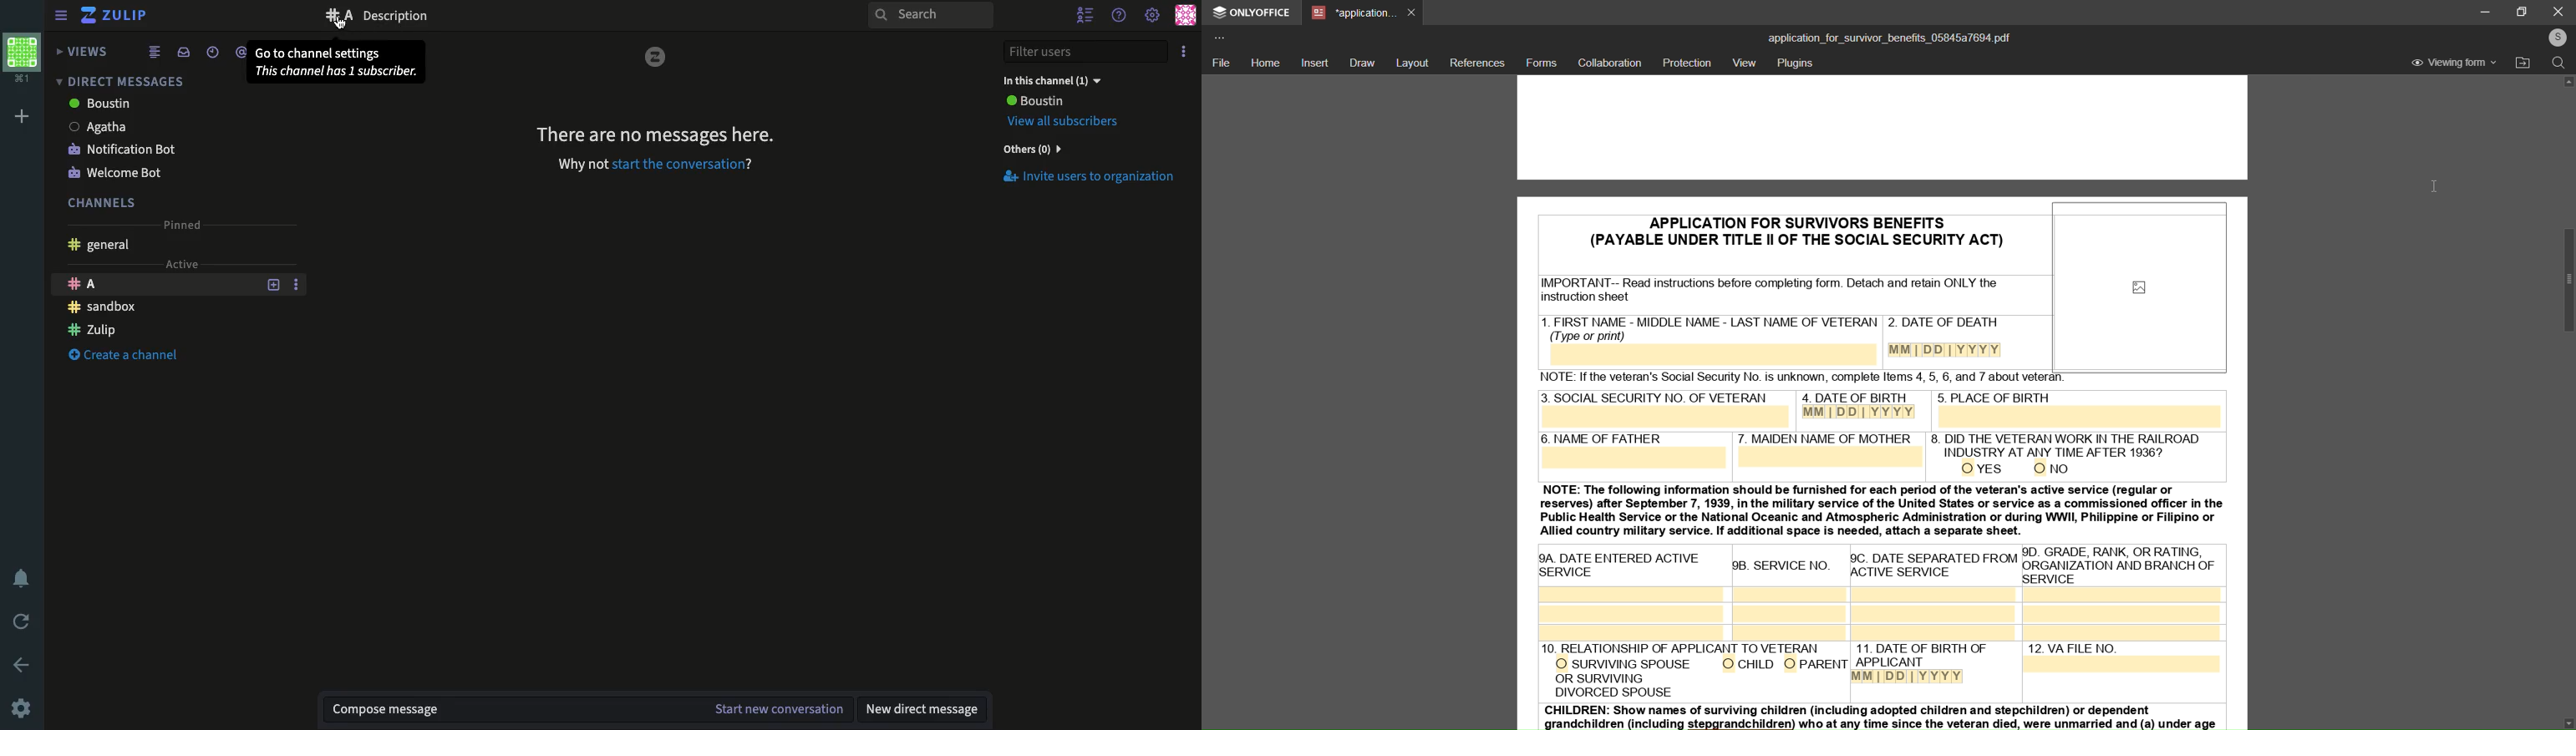  Describe the element at coordinates (927, 711) in the screenshot. I see `New DM` at that location.